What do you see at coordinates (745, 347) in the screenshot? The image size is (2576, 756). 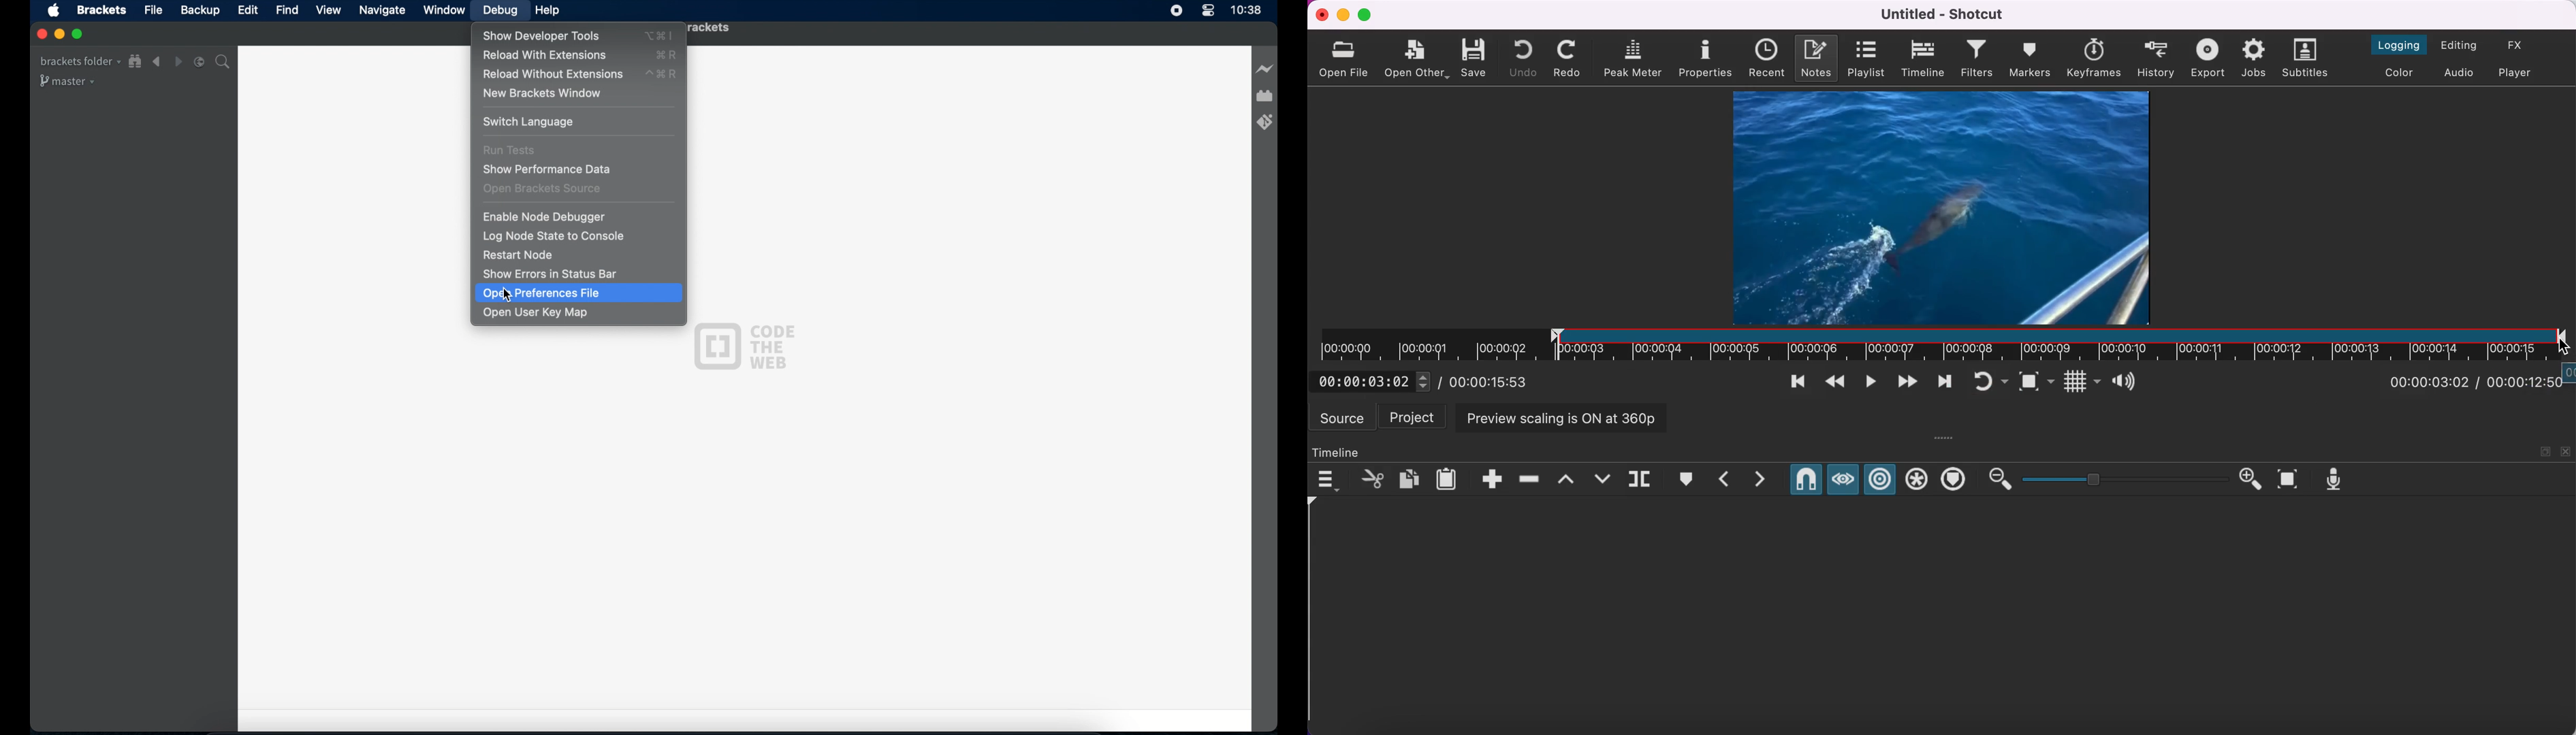 I see `code the web` at bounding box center [745, 347].